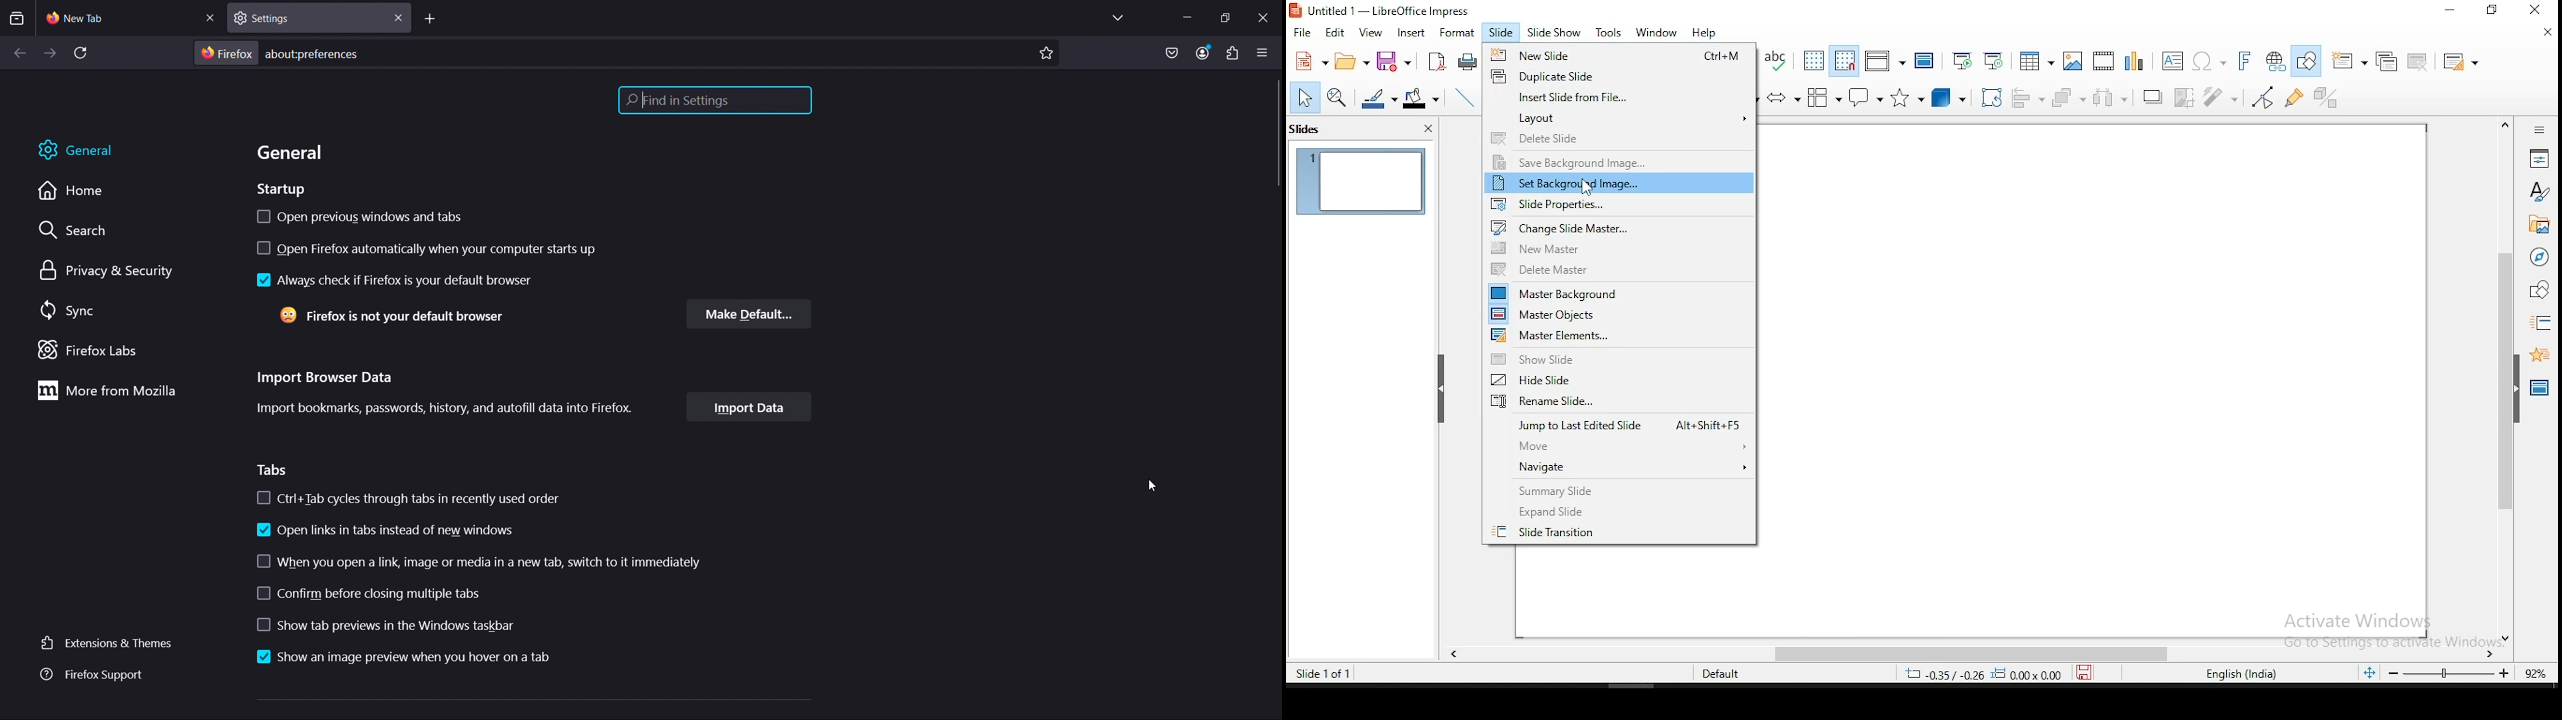  I want to click on view, so click(1373, 31).